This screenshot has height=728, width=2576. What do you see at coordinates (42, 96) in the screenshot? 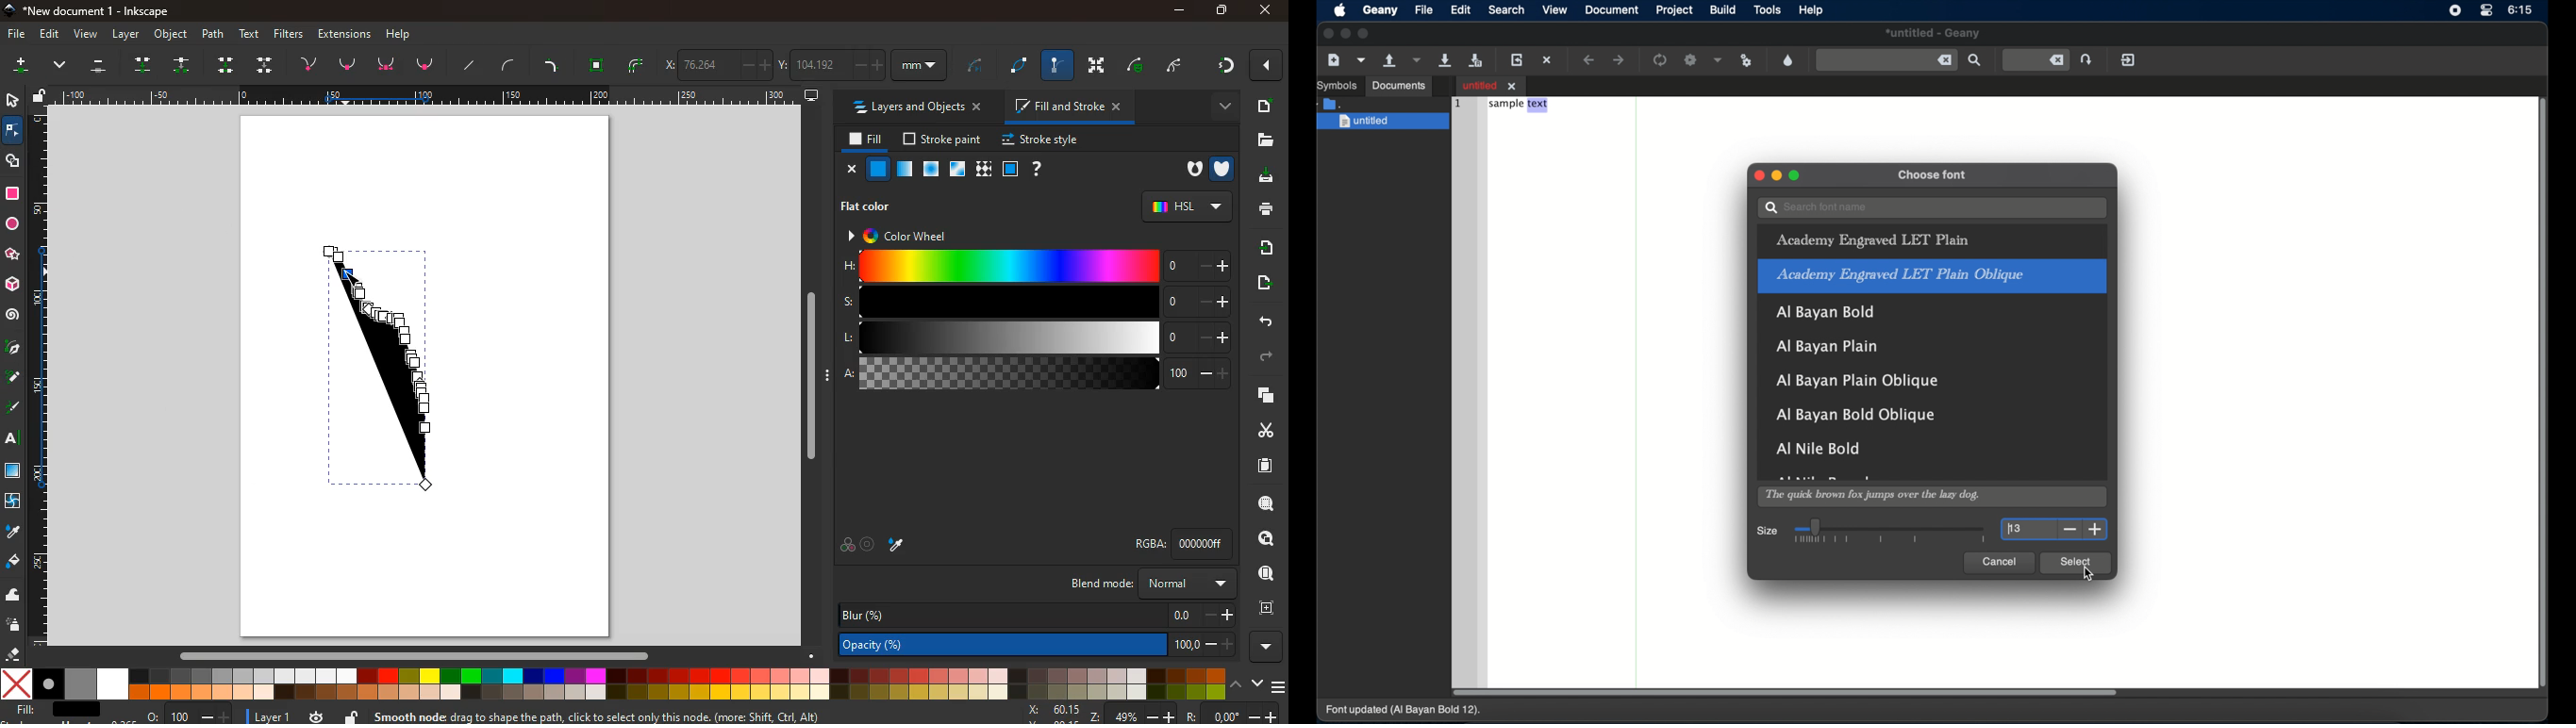
I see `unlock` at bounding box center [42, 96].